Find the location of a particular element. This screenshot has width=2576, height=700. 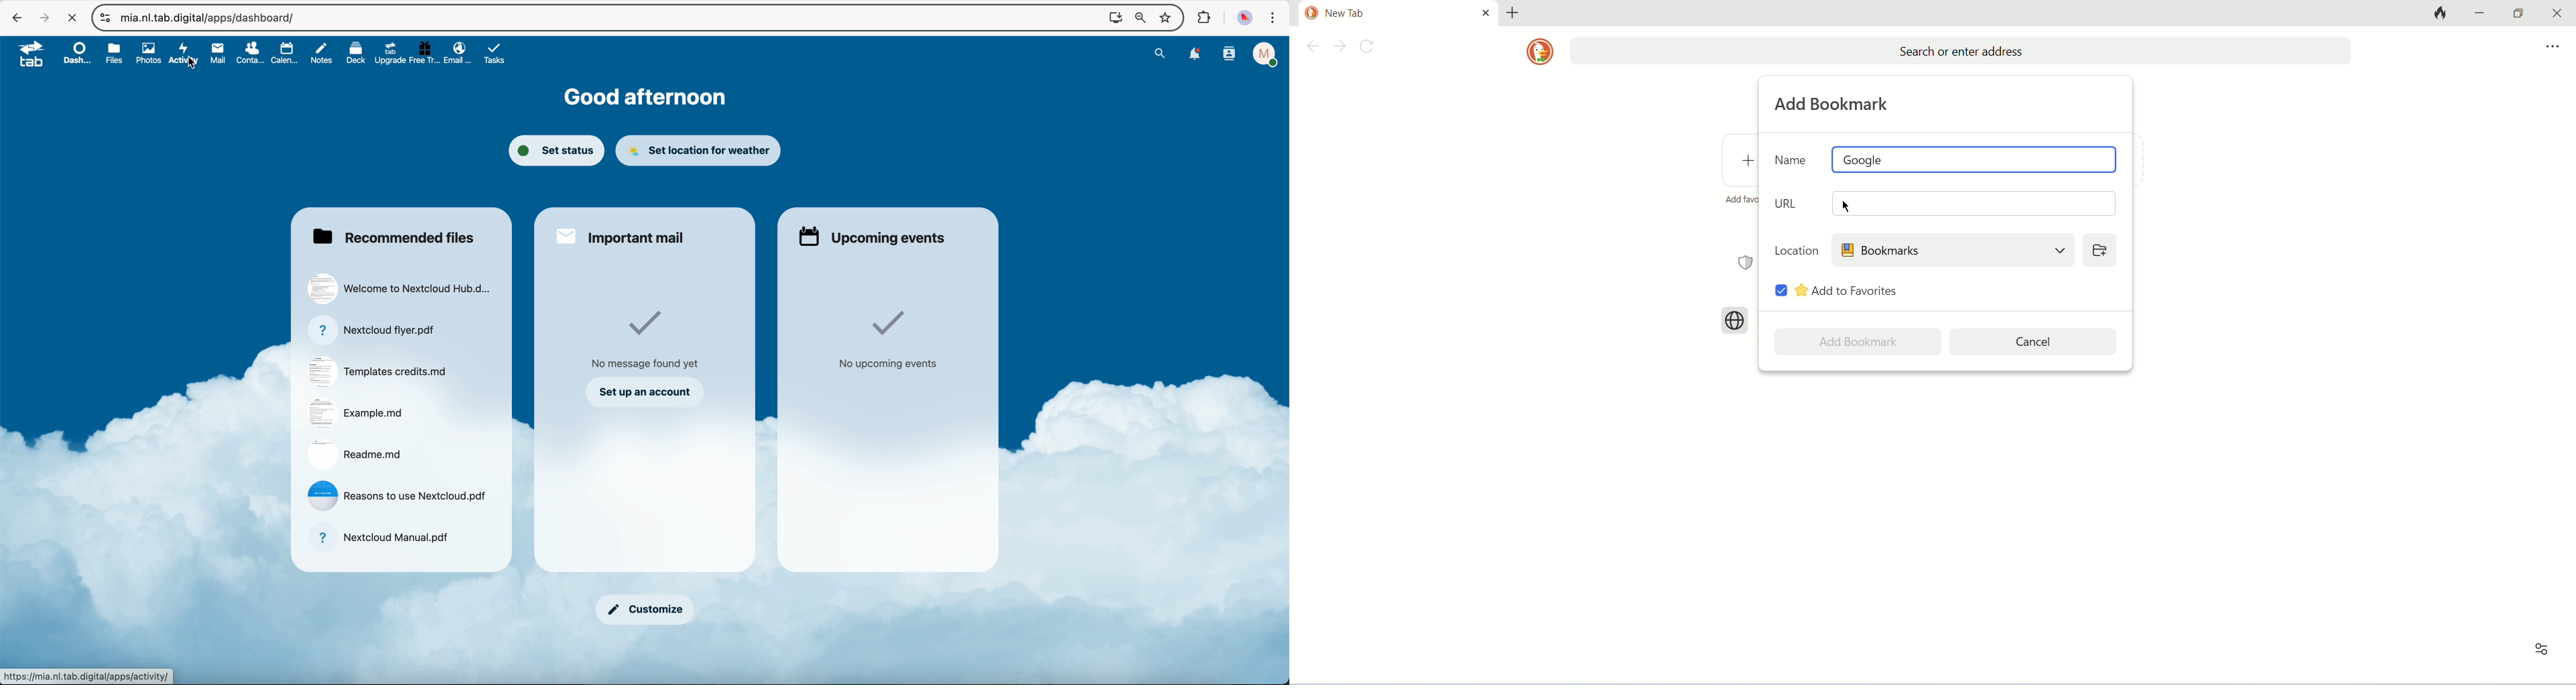

zoom out is located at coordinates (1140, 19).